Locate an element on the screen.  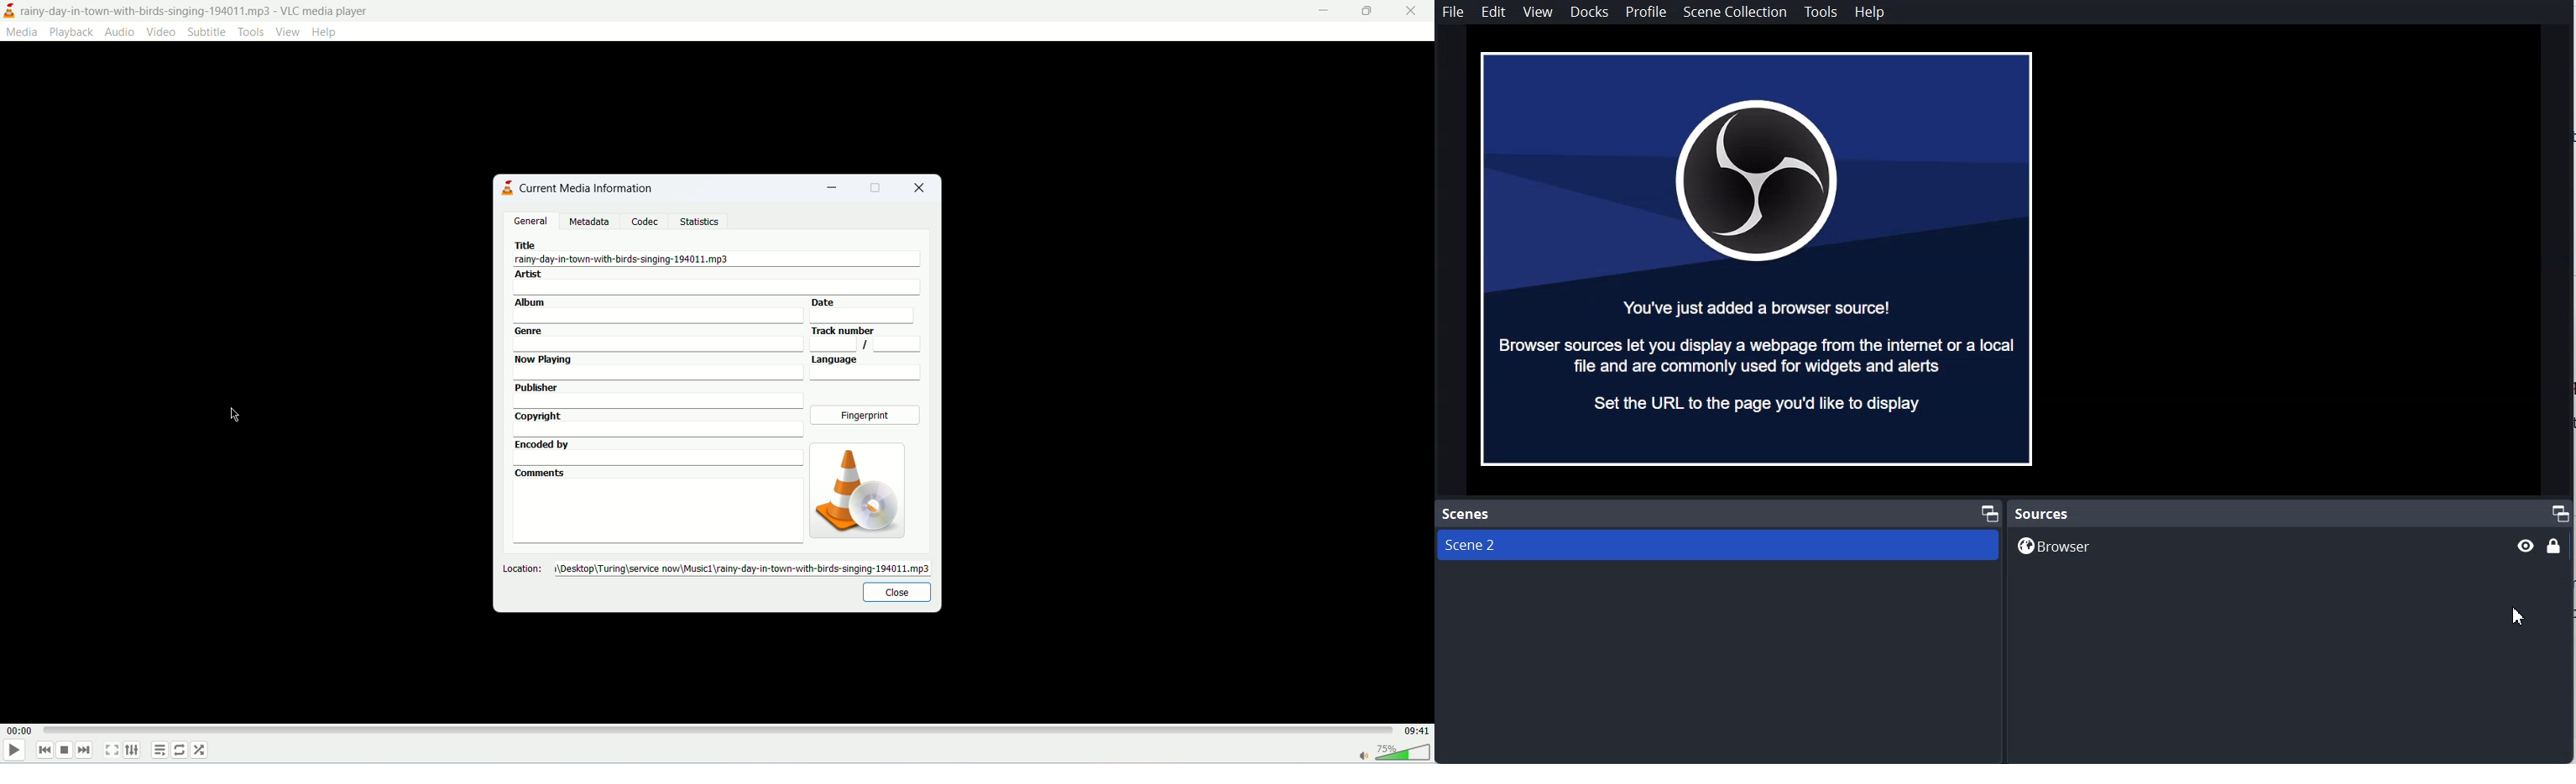
Maximize is located at coordinates (2561, 511).